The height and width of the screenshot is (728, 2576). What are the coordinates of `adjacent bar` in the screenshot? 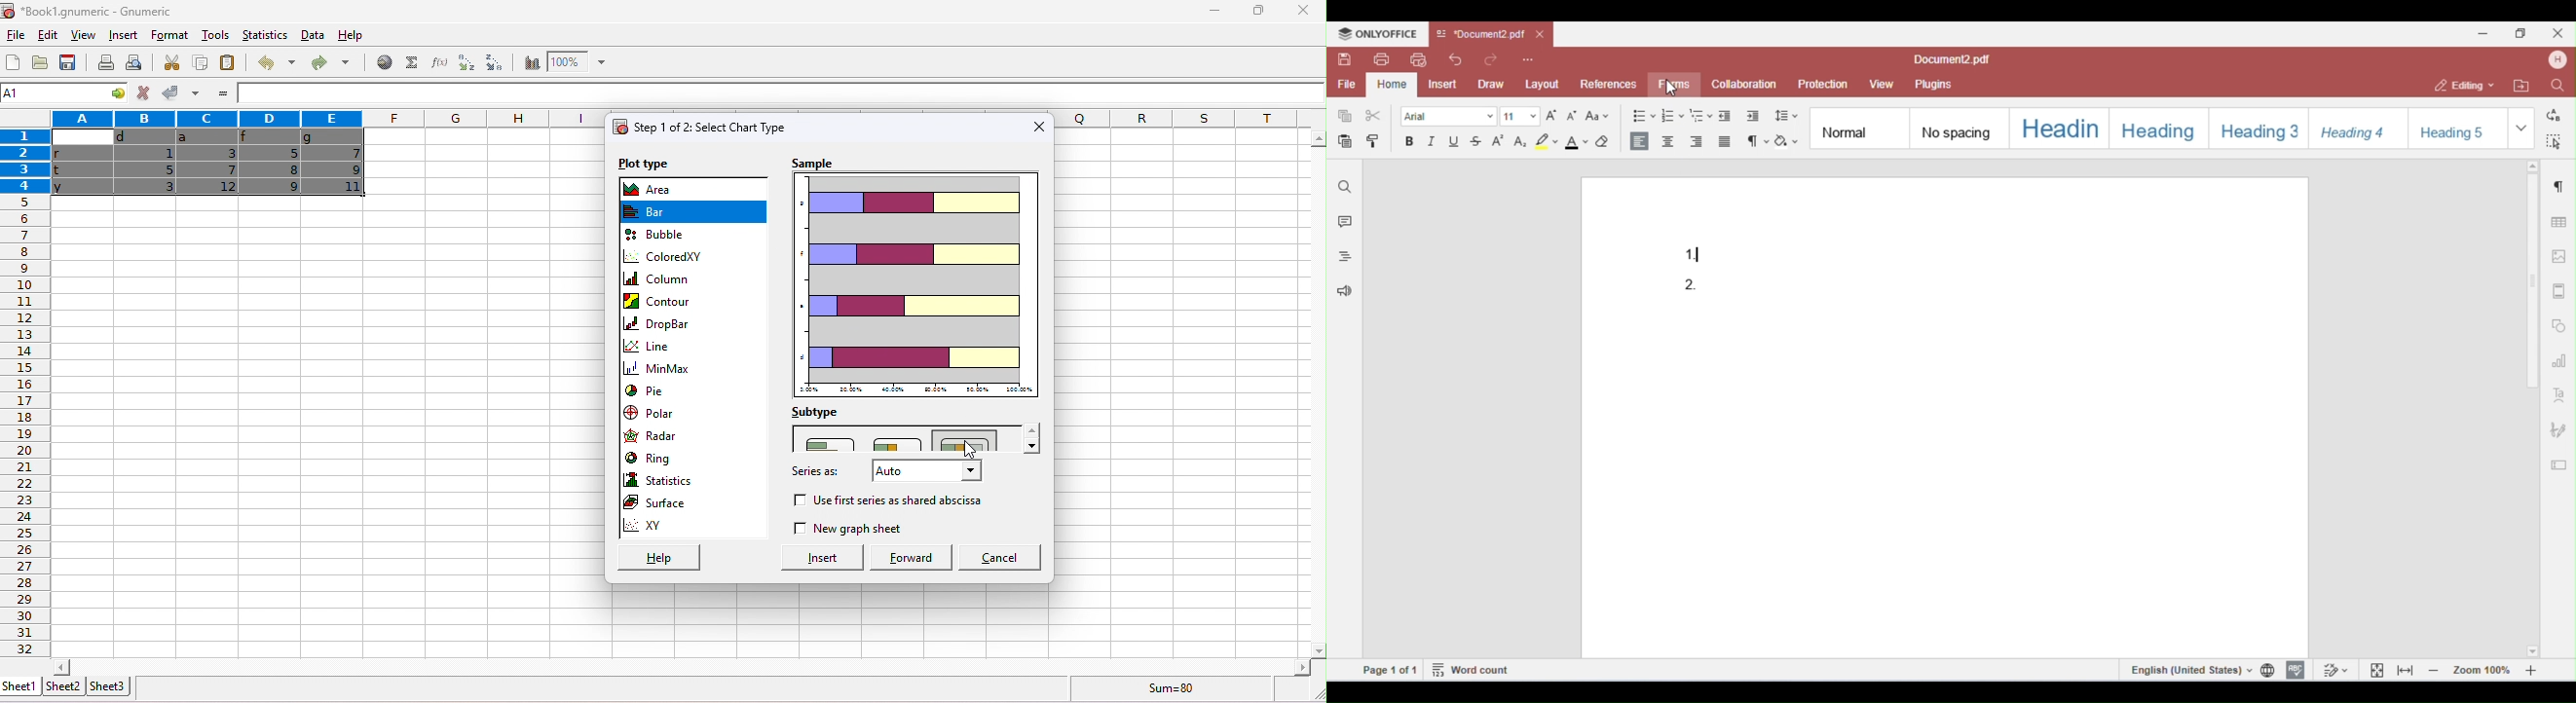 It's located at (833, 442).